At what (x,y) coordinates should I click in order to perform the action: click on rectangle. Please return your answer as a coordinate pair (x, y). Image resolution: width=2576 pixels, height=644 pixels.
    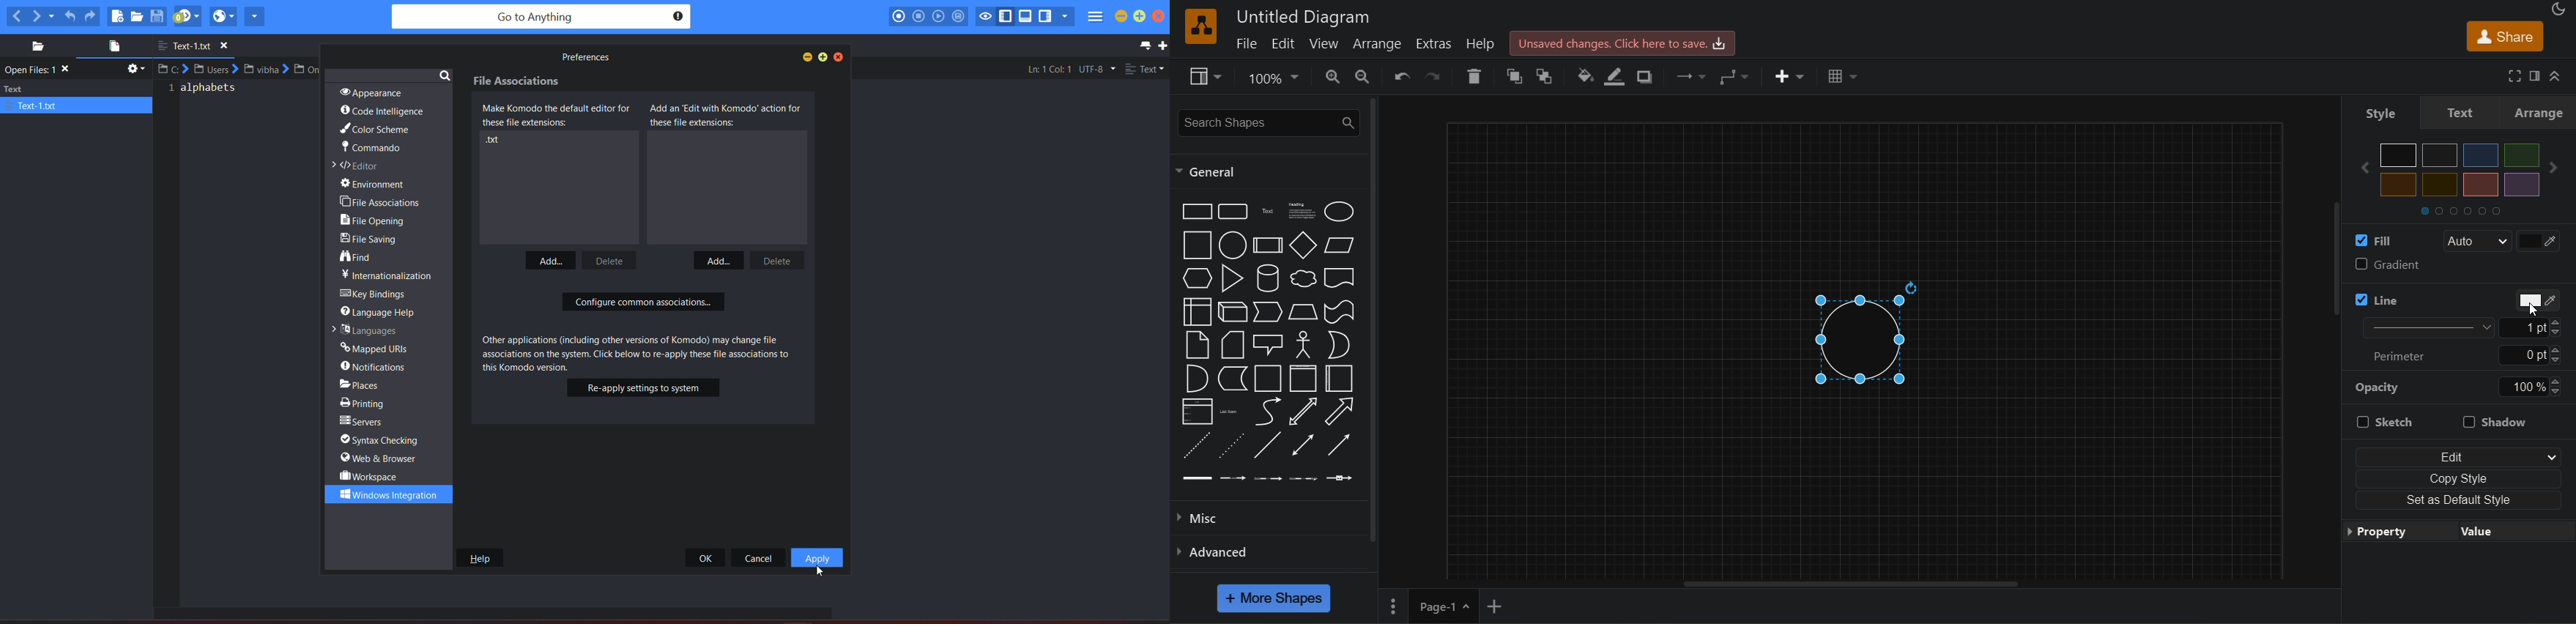
    Looking at the image, I should click on (1196, 210).